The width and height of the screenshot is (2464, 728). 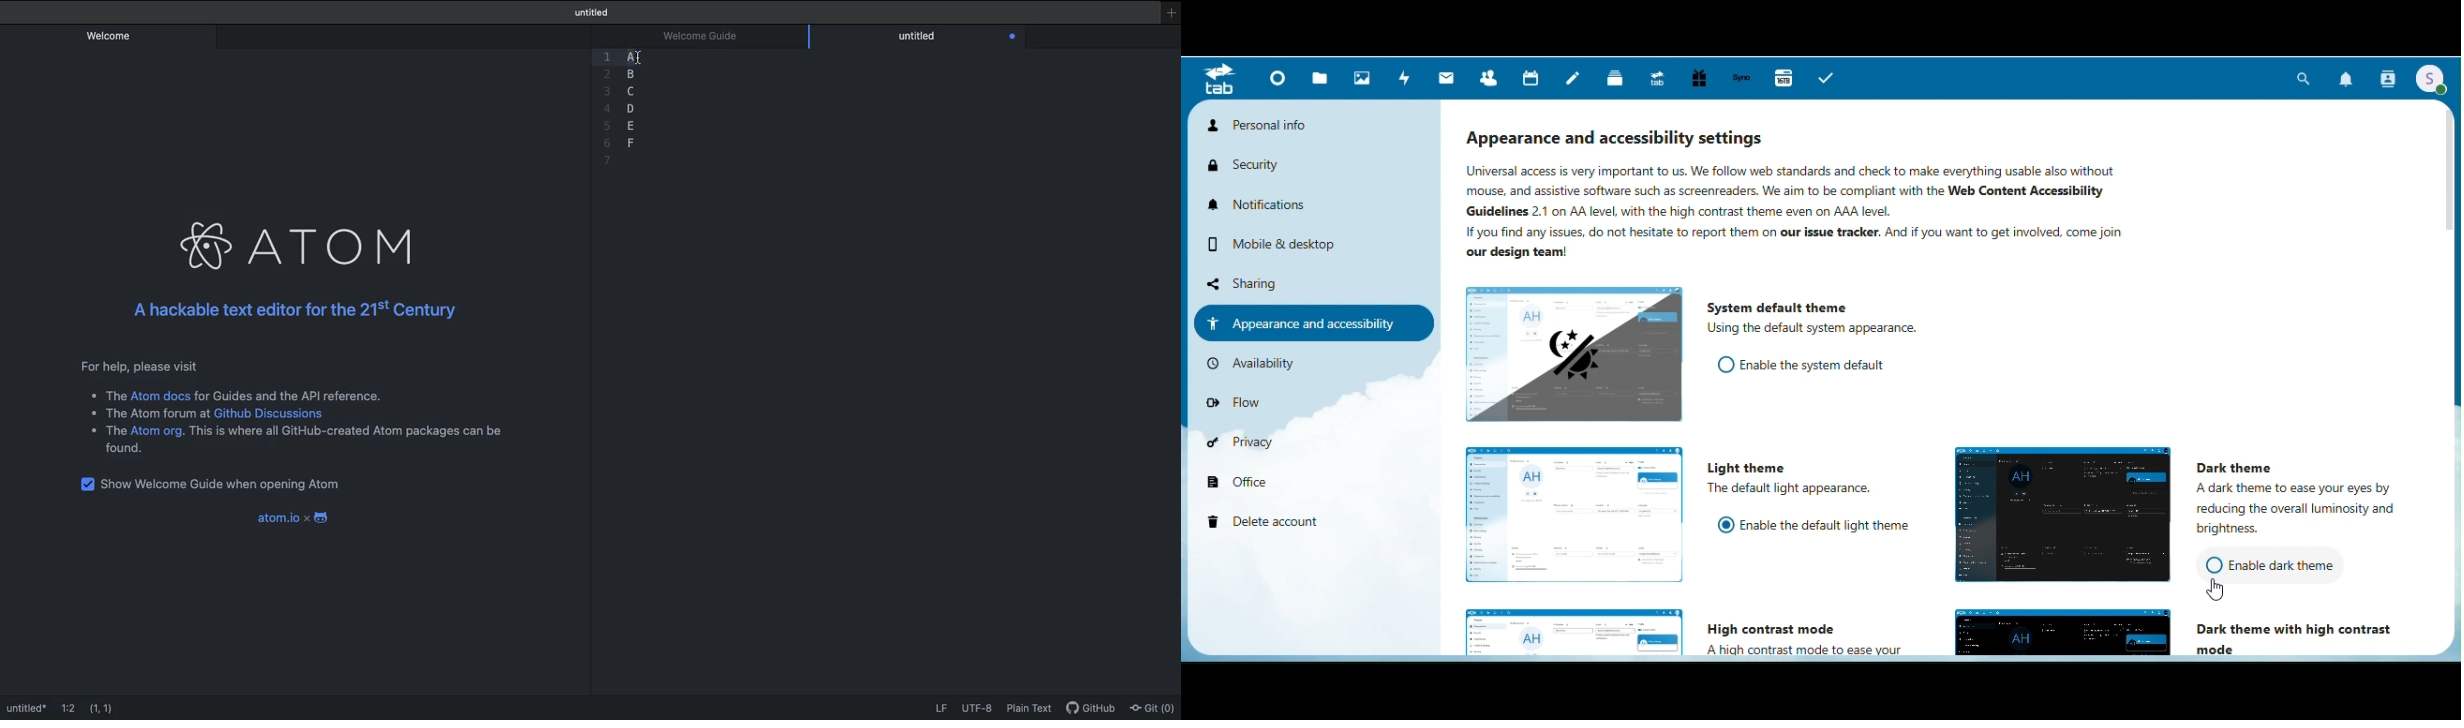 I want to click on b, so click(x=631, y=72).